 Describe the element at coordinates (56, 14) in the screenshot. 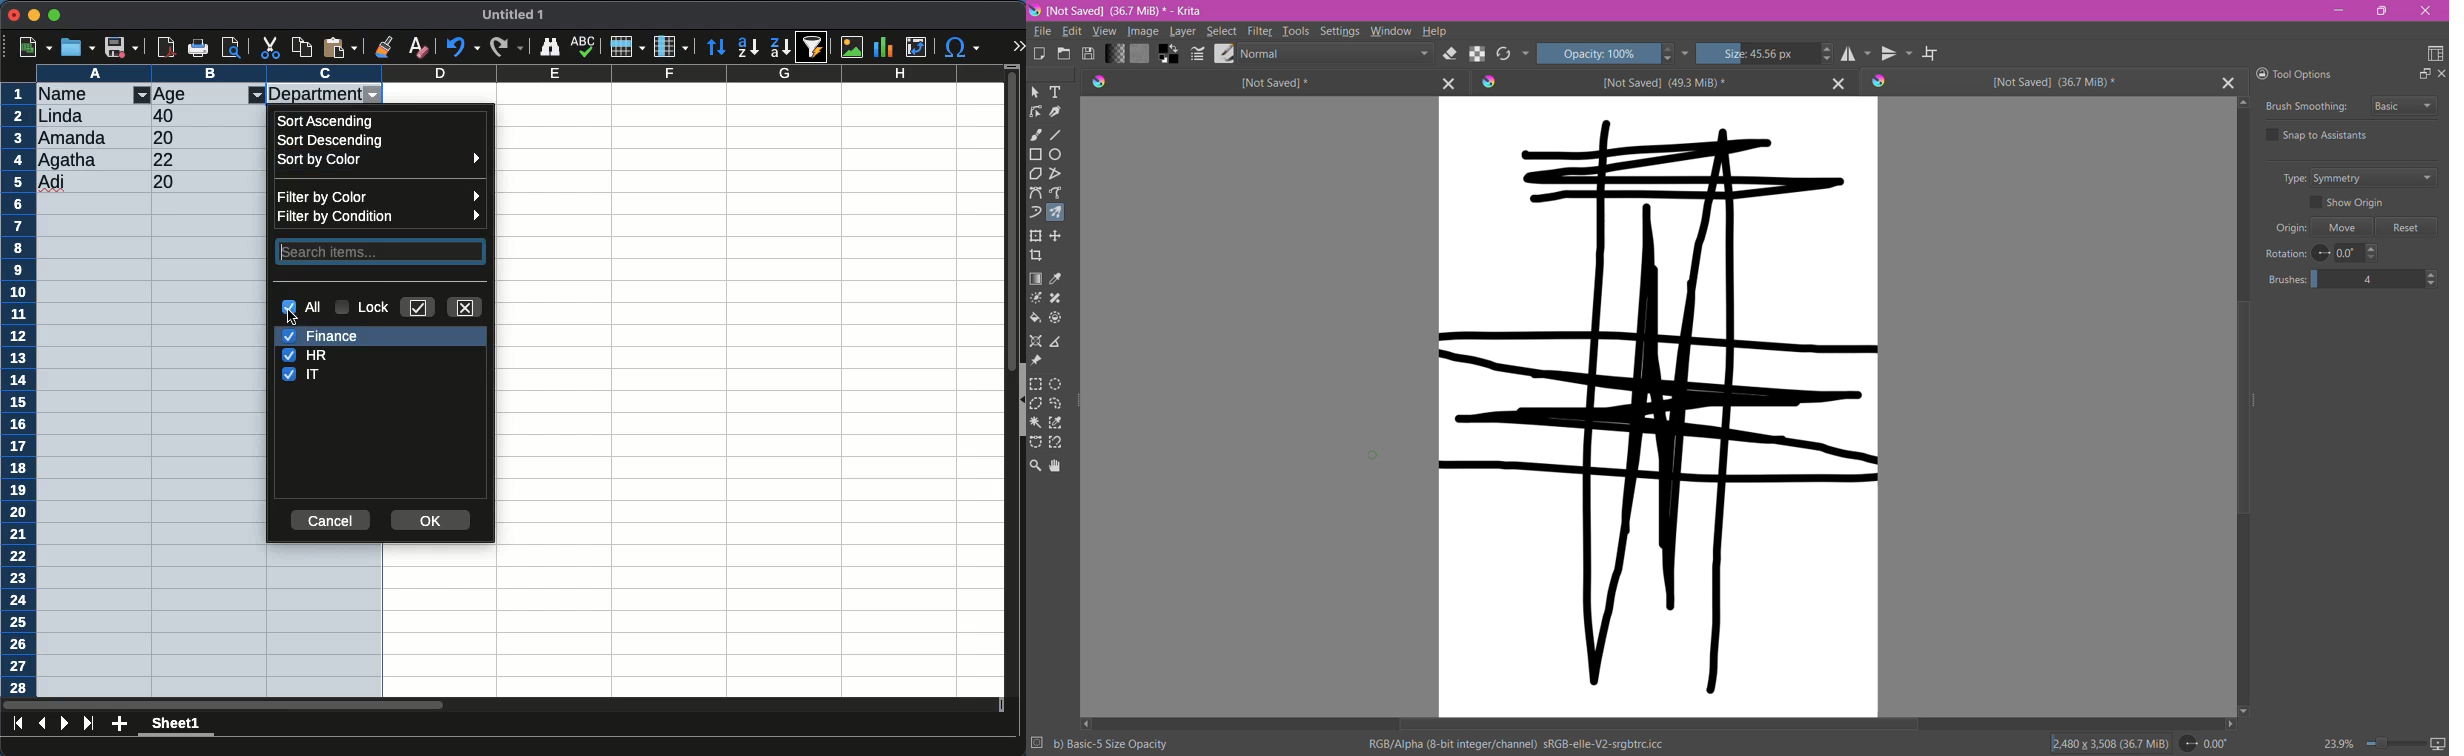

I see `maximize` at that location.